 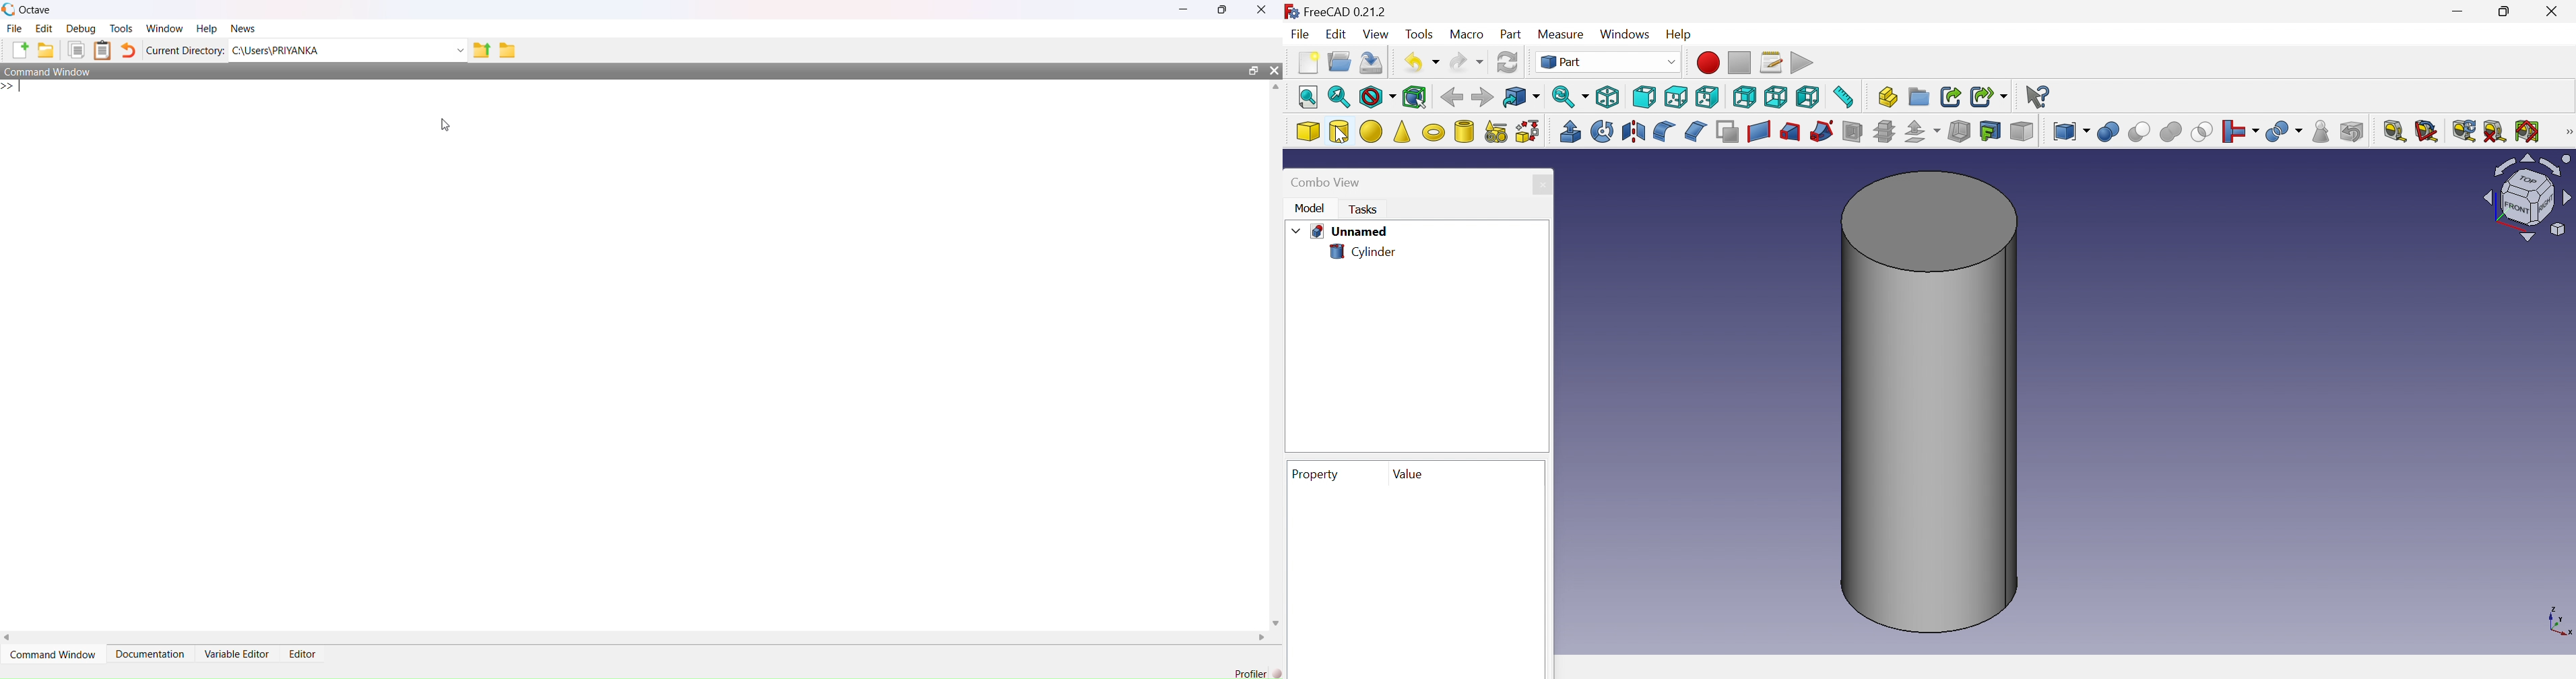 I want to click on Isometric, so click(x=1609, y=96).